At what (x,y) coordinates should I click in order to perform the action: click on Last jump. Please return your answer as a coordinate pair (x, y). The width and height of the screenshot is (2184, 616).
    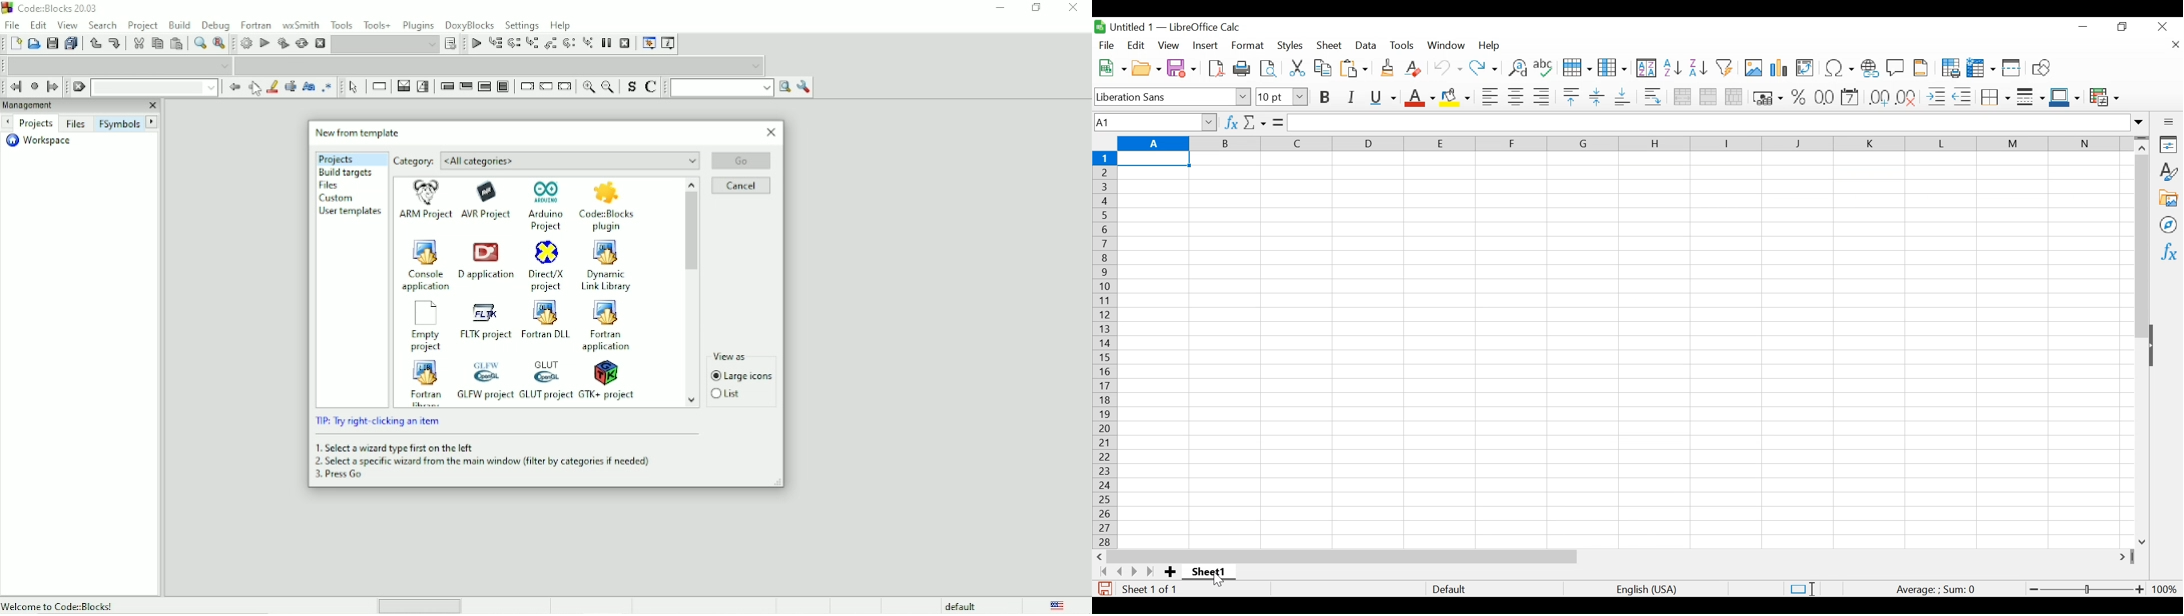
    Looking at the image, I should click on (34, 87).